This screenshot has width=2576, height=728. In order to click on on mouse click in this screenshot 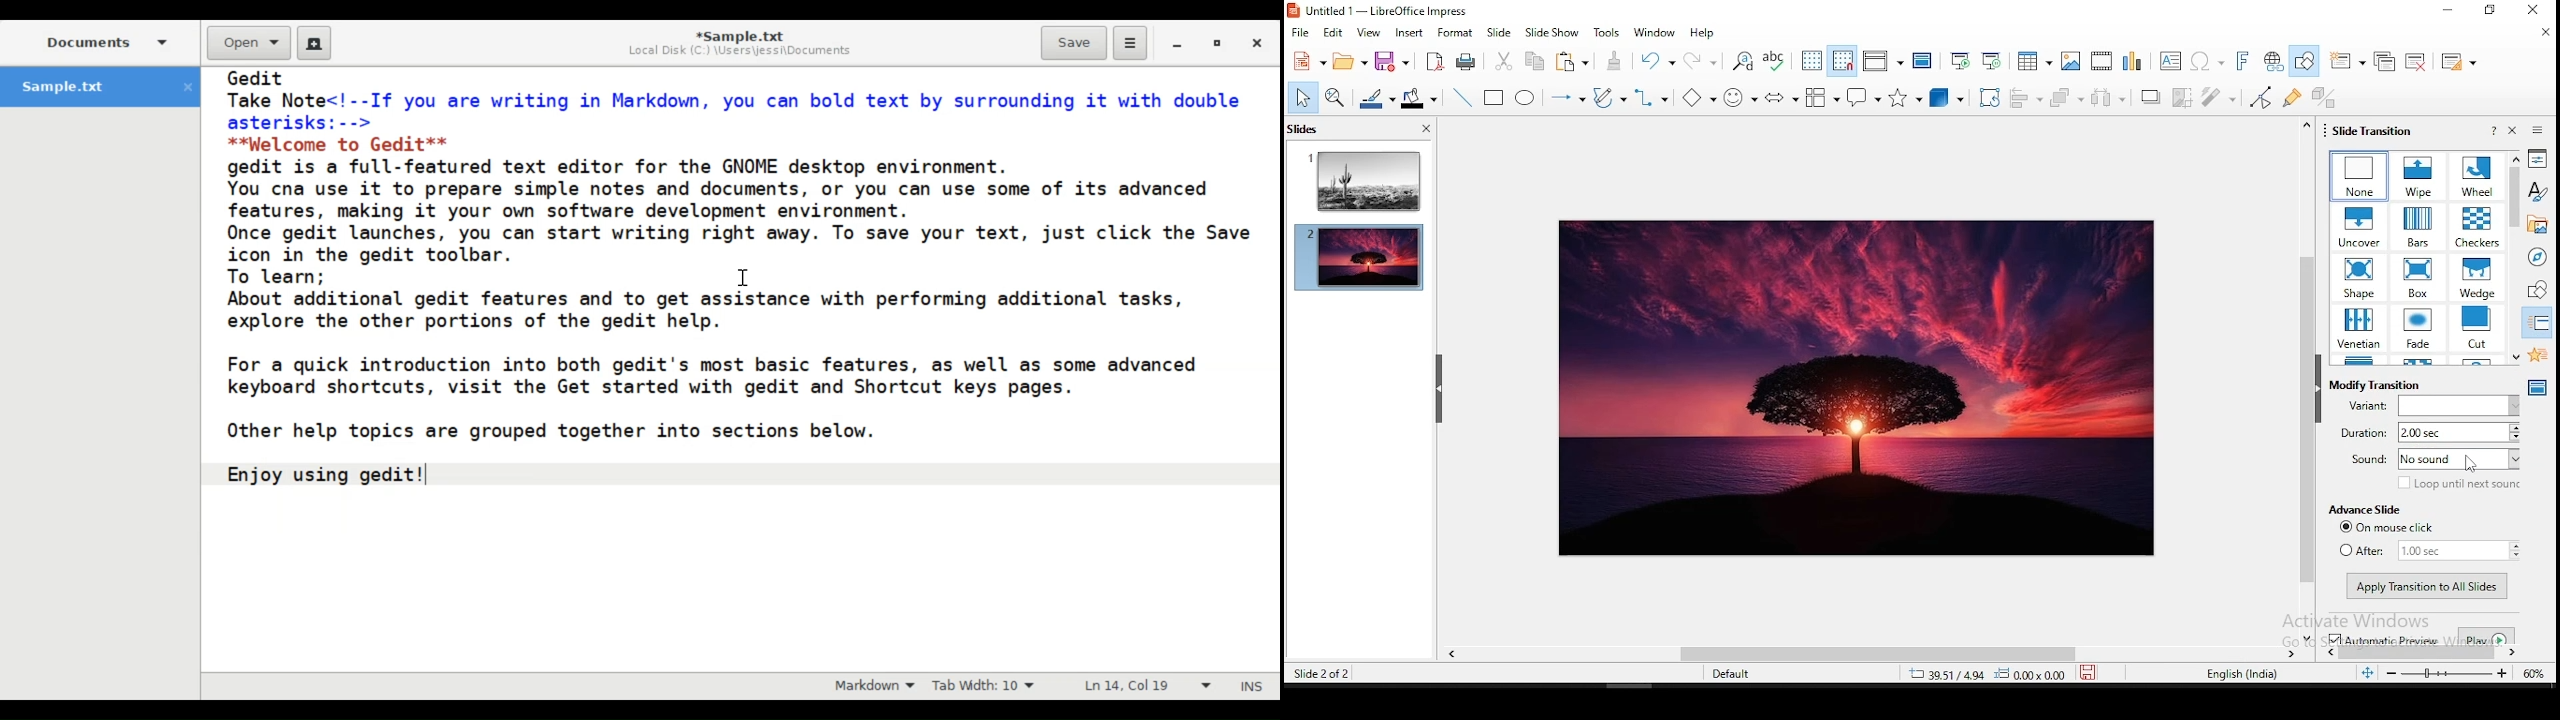, I will do `click(2393, 527)`.